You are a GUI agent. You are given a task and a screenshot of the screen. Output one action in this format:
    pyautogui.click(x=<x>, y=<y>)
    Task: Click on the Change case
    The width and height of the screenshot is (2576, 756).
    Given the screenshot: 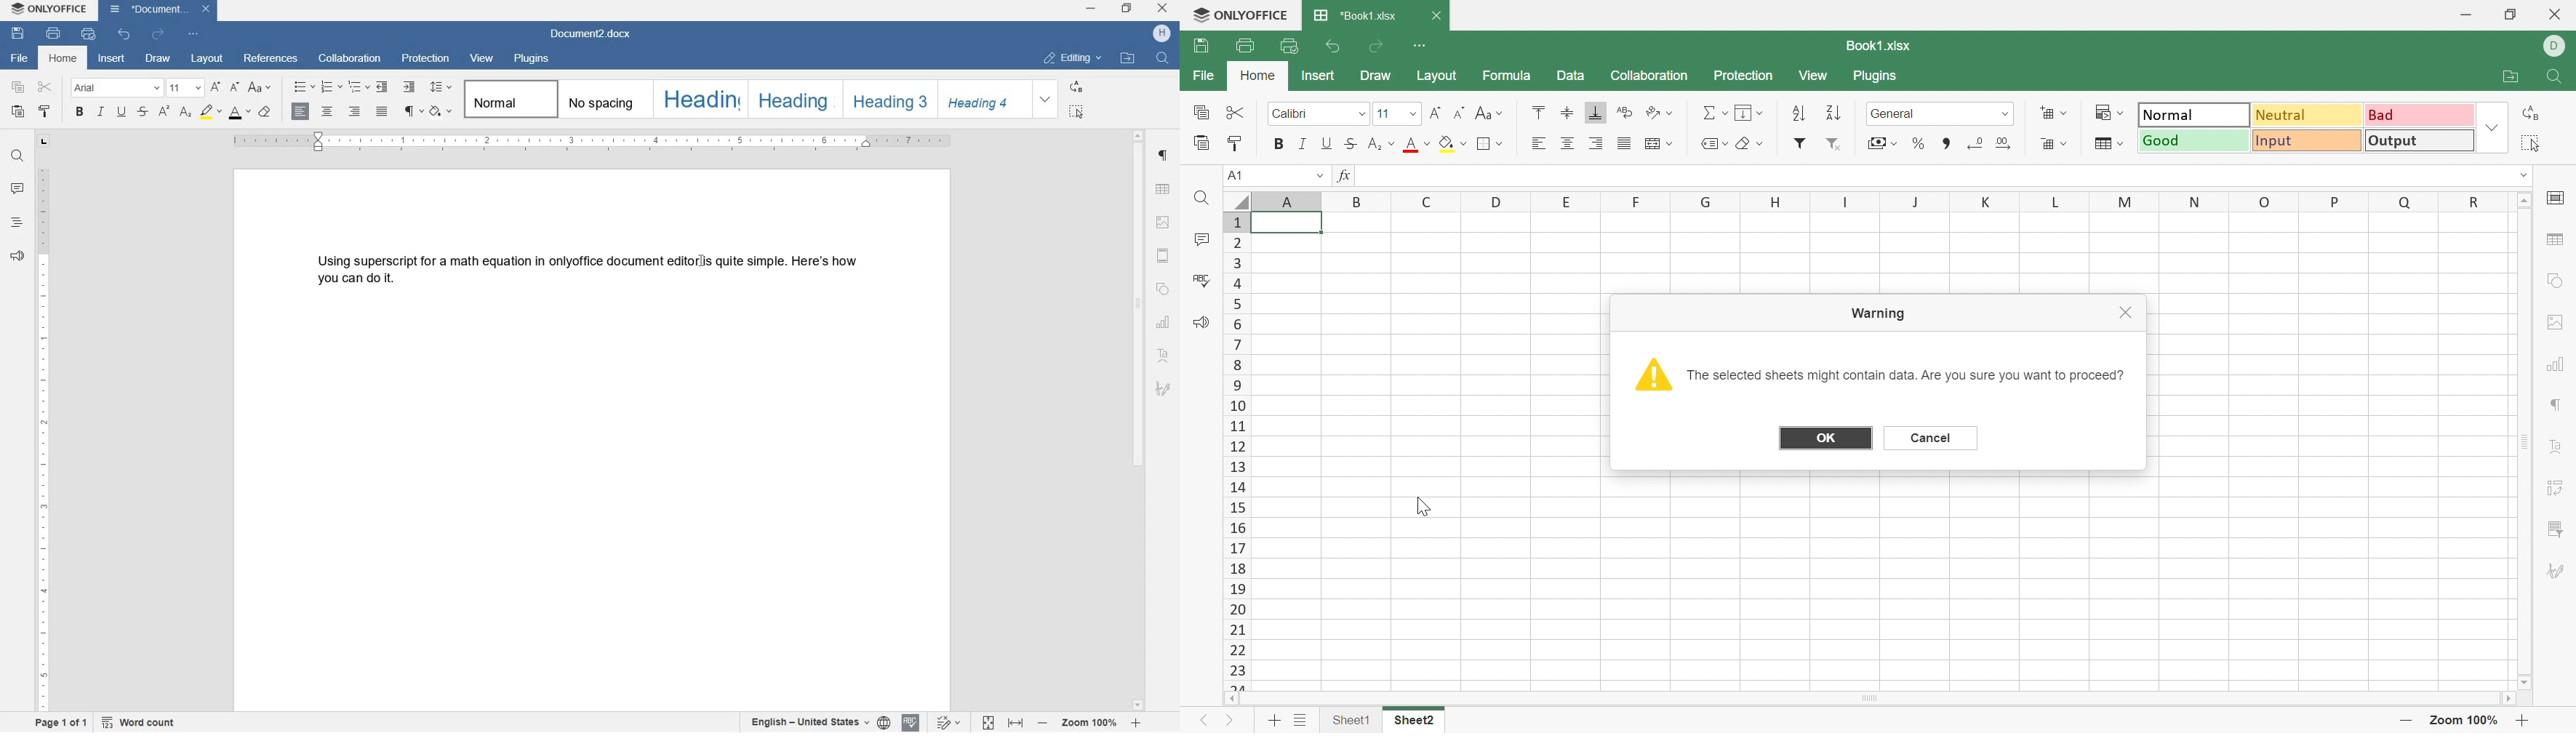 What is the action you would take?
    pyautogui.click(x=1480, y=113)
    